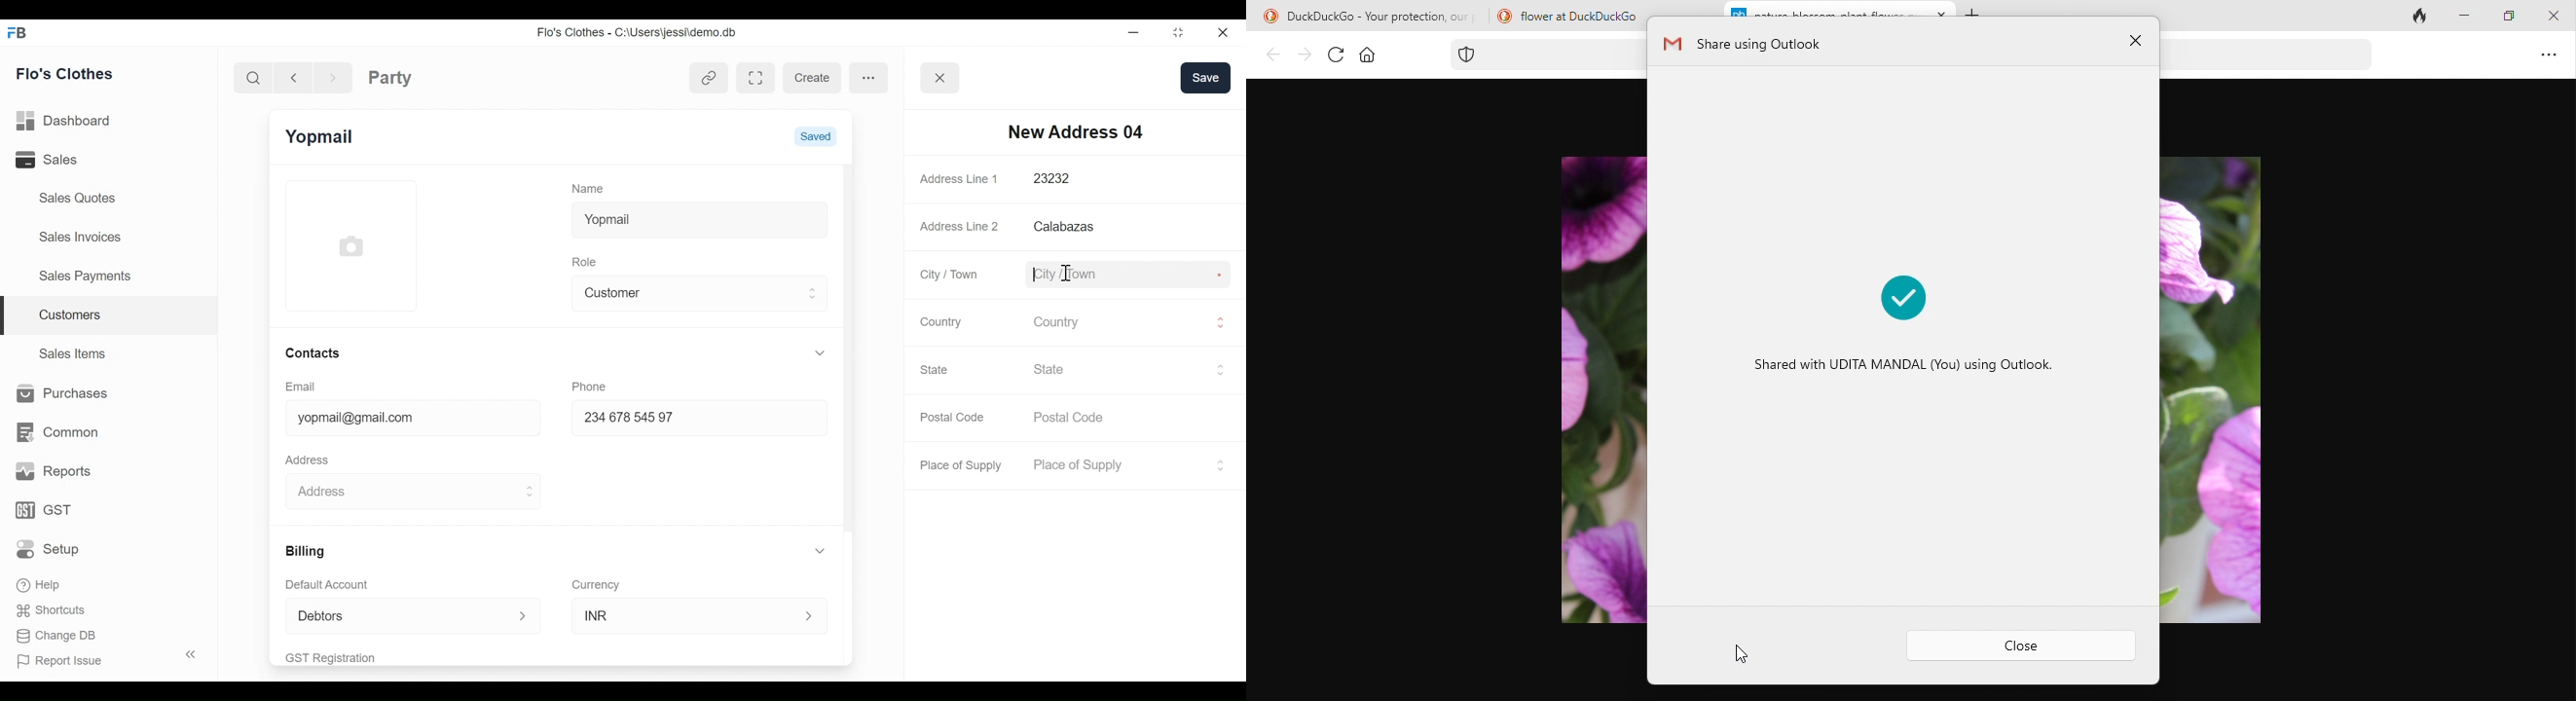  What do you see at coordinates (398, 489) in the screenshot?
I see `Address` at bounding box center [398, 489].